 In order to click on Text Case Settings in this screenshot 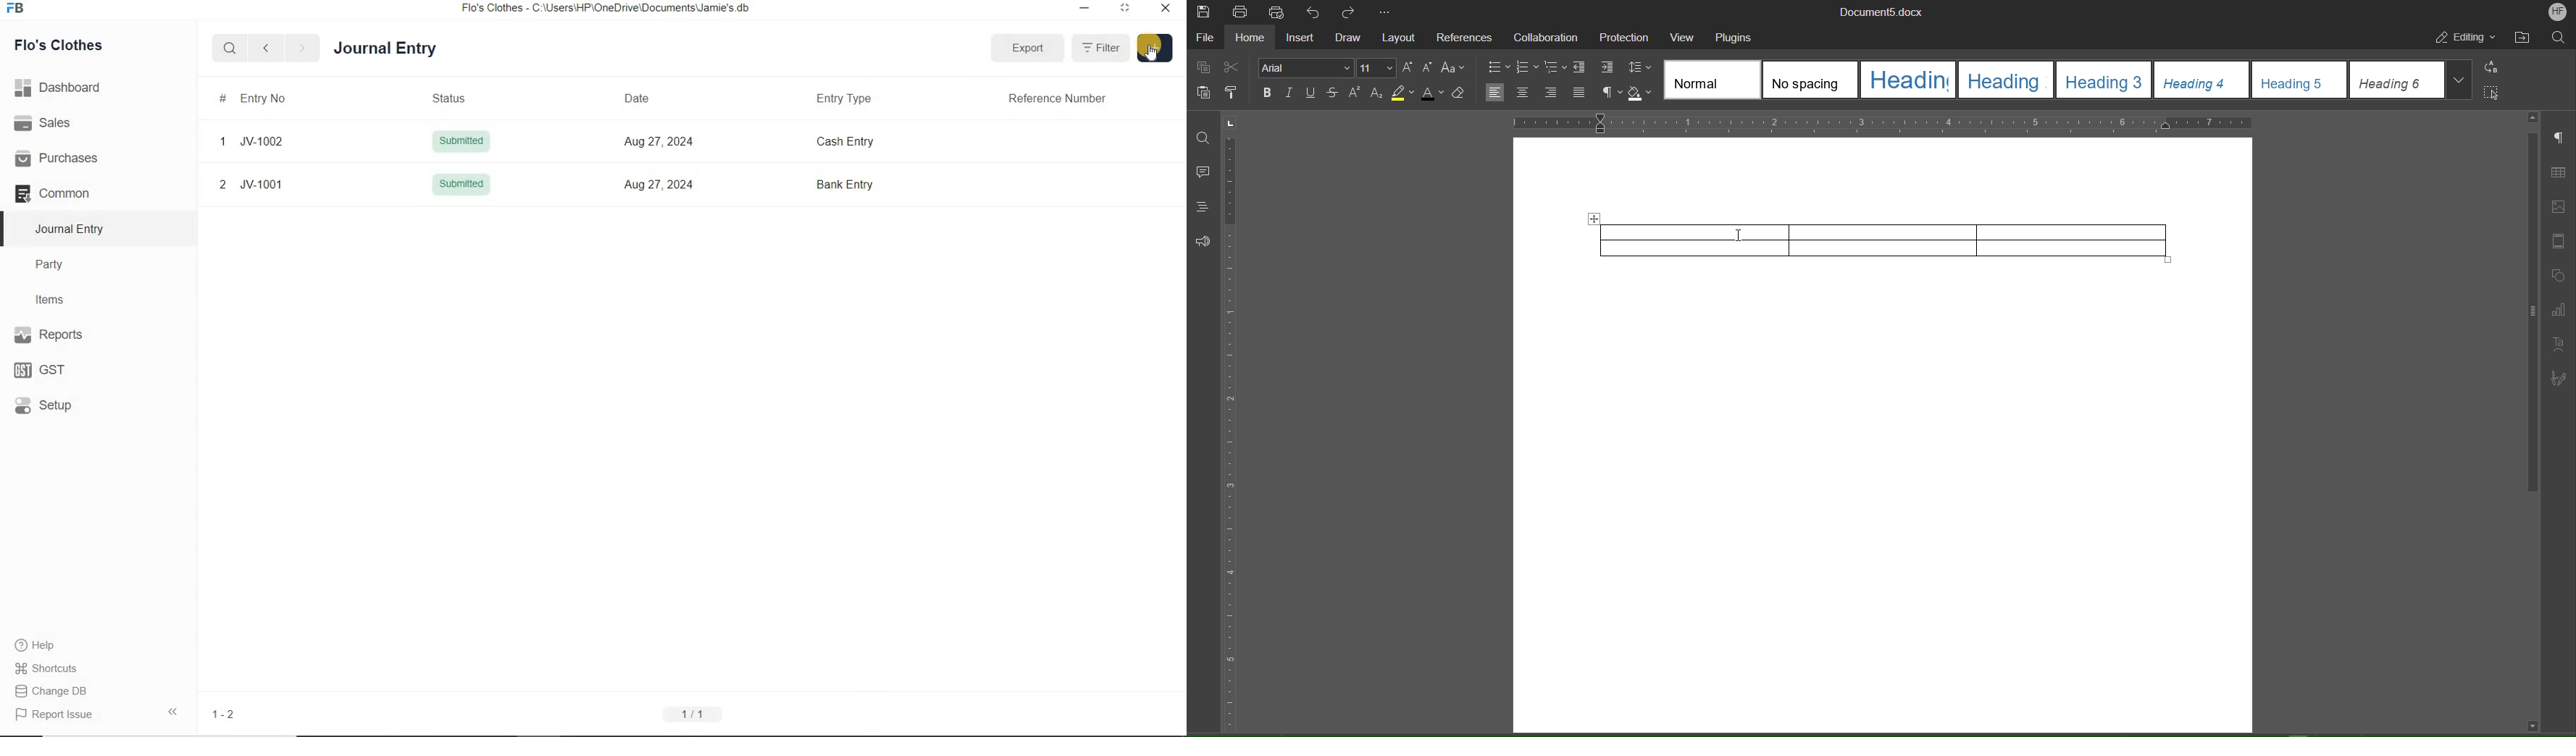, I will do `click(1455, 67)`.